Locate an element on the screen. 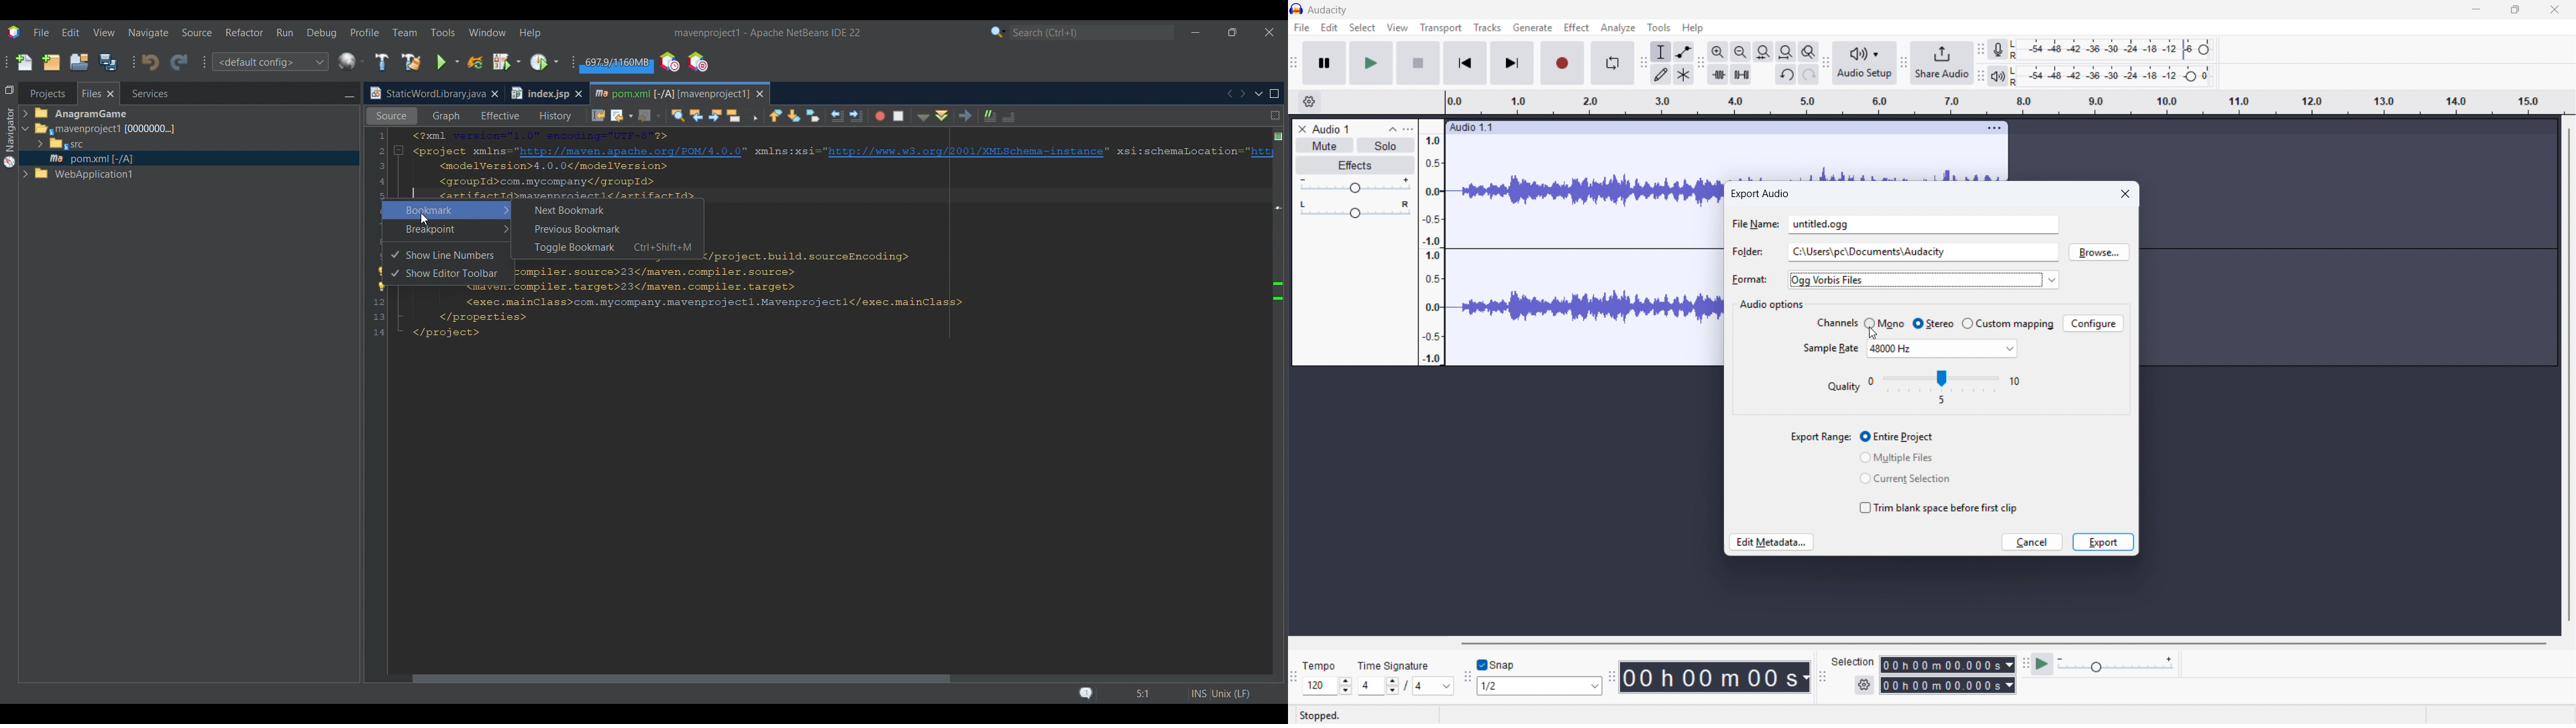  Set time signature  is located at coordinates (1380, 686).